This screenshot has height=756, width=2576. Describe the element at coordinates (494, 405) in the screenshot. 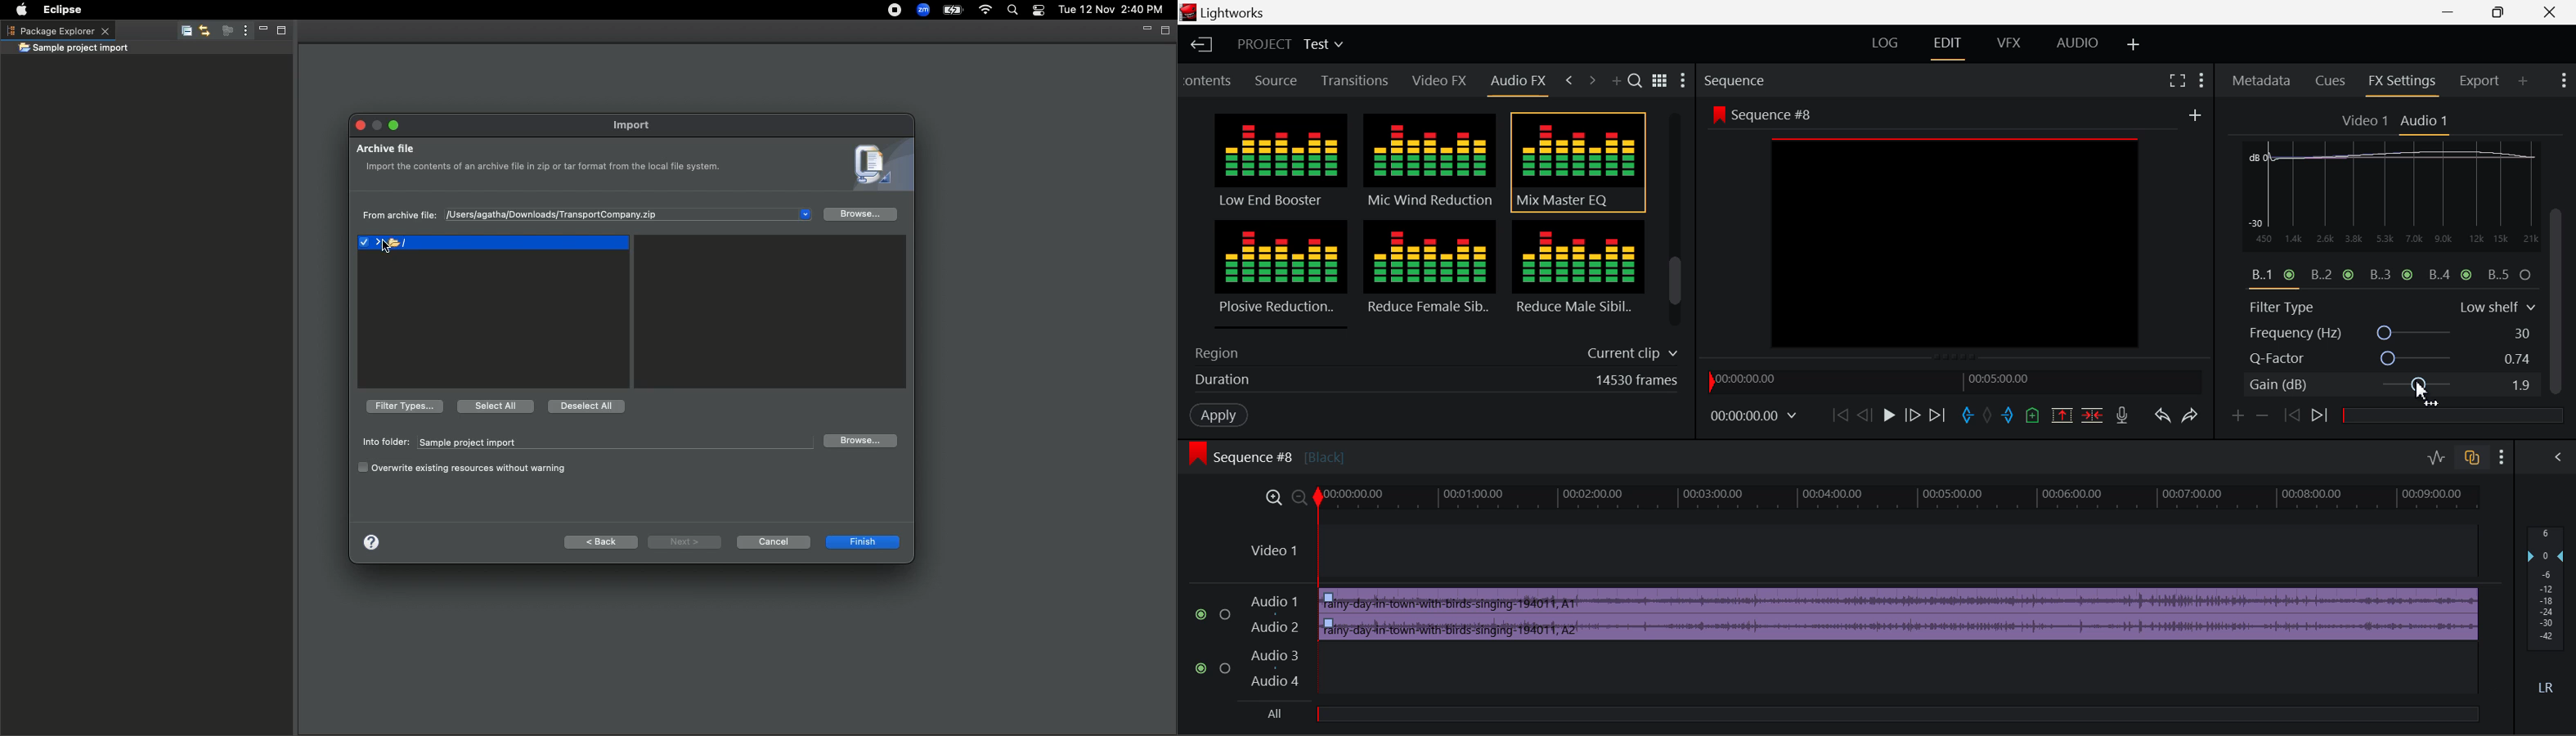

I see `Select all` at that location.